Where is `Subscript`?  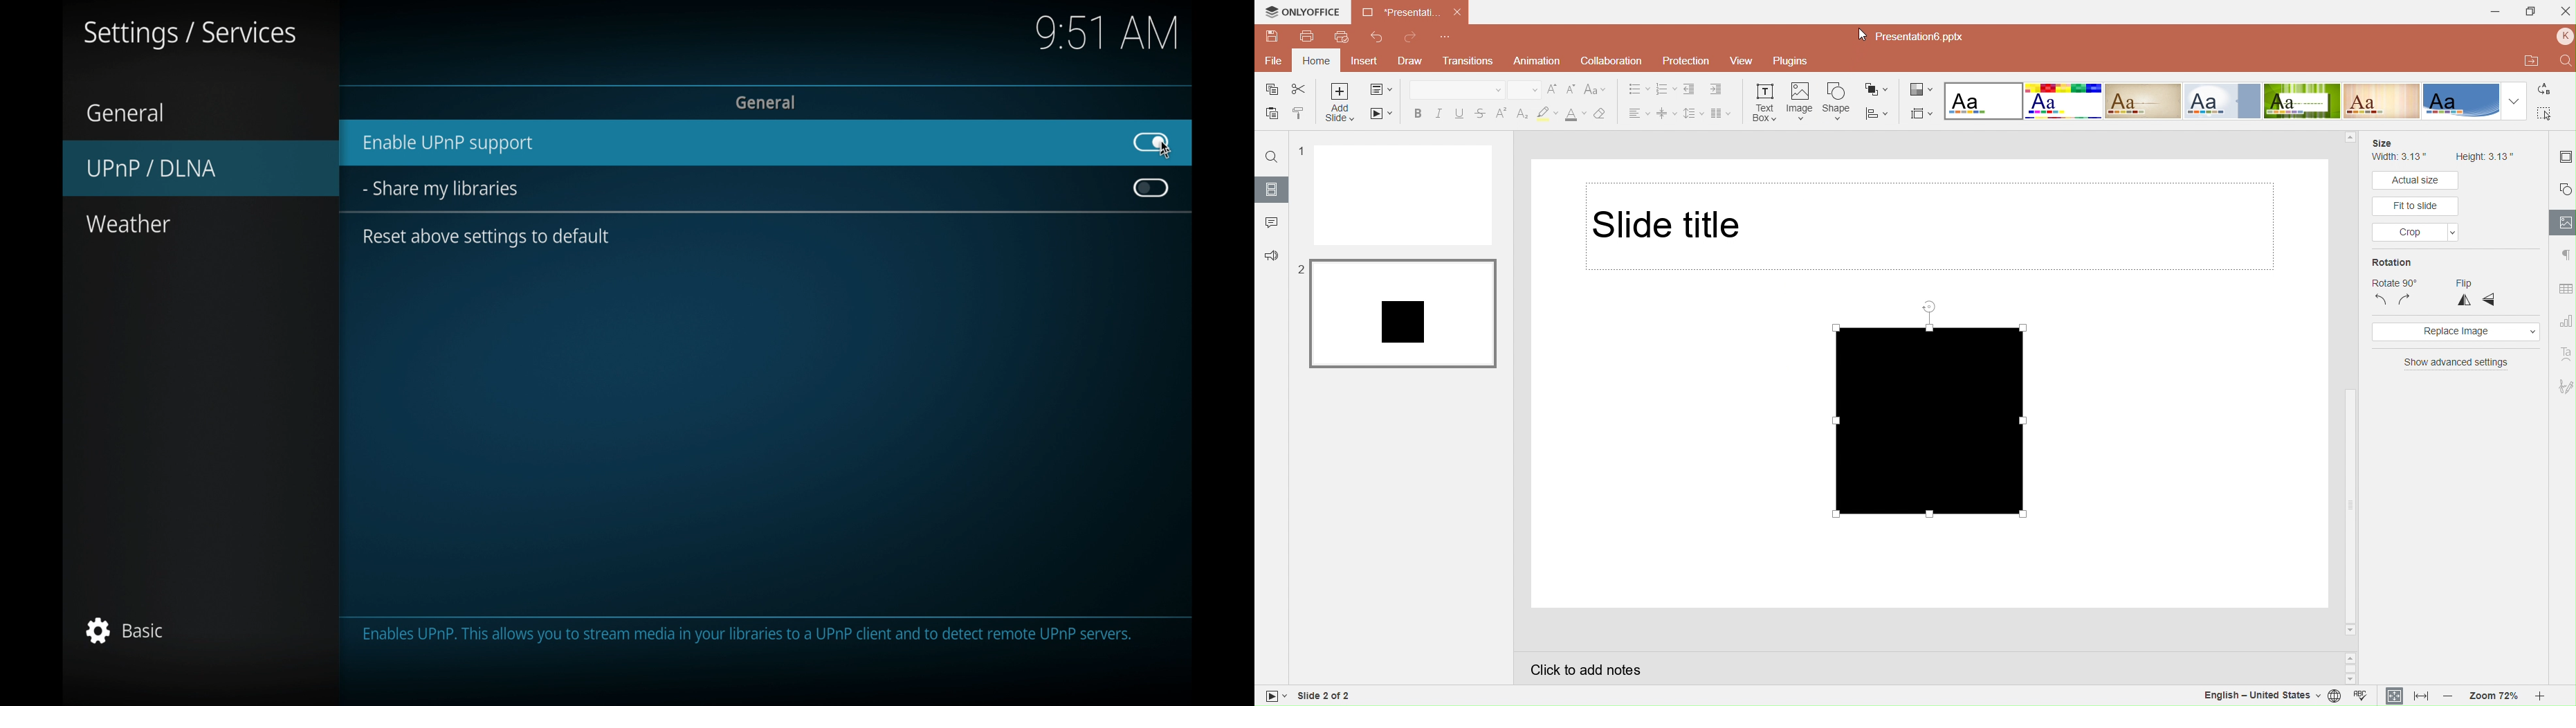
Subscript is located at coordinates (1522, 111).